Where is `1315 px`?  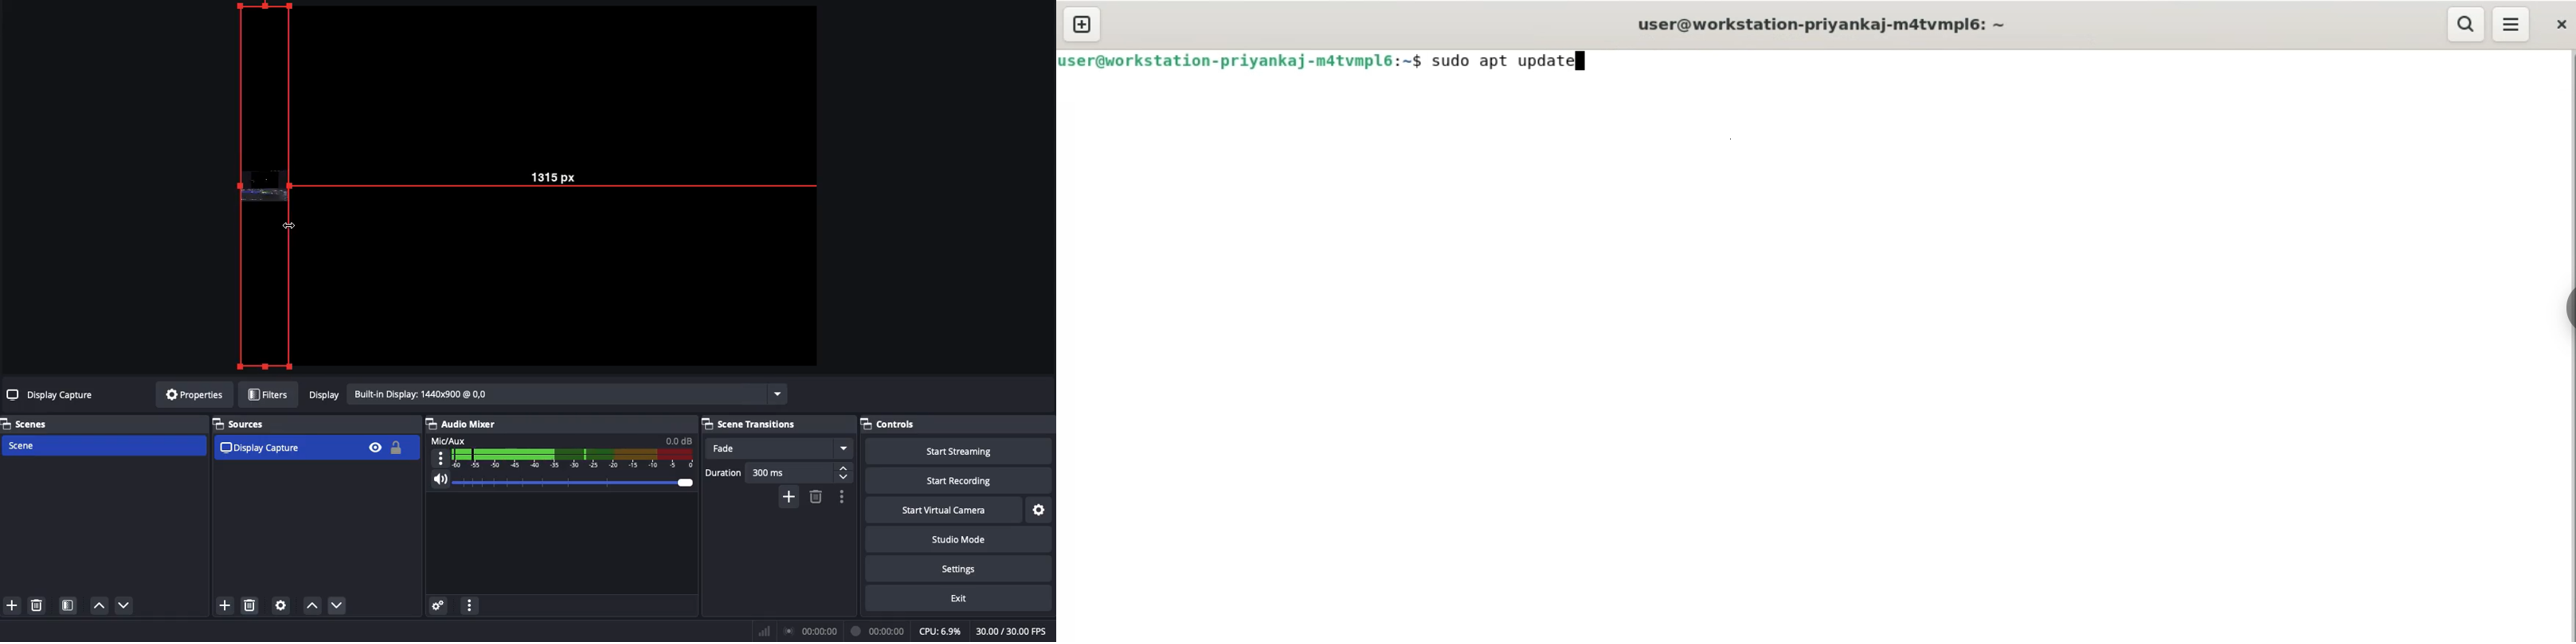
1315 px is located at coordinates (563, 173).